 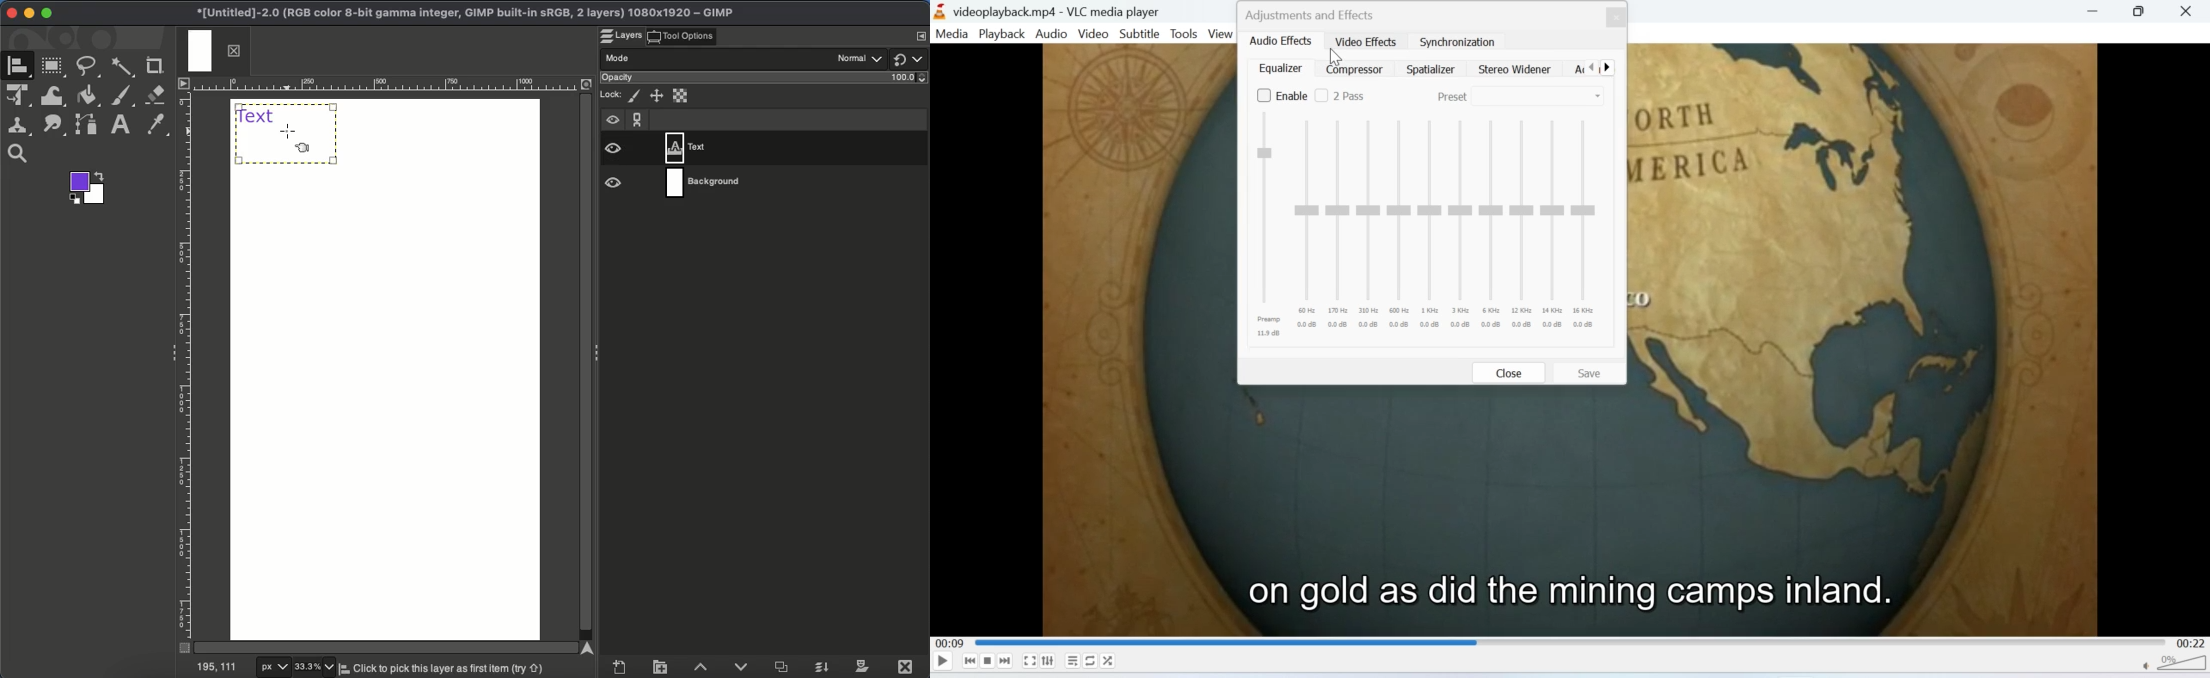 I want to click on video effects, so click(x=1369, y=43).